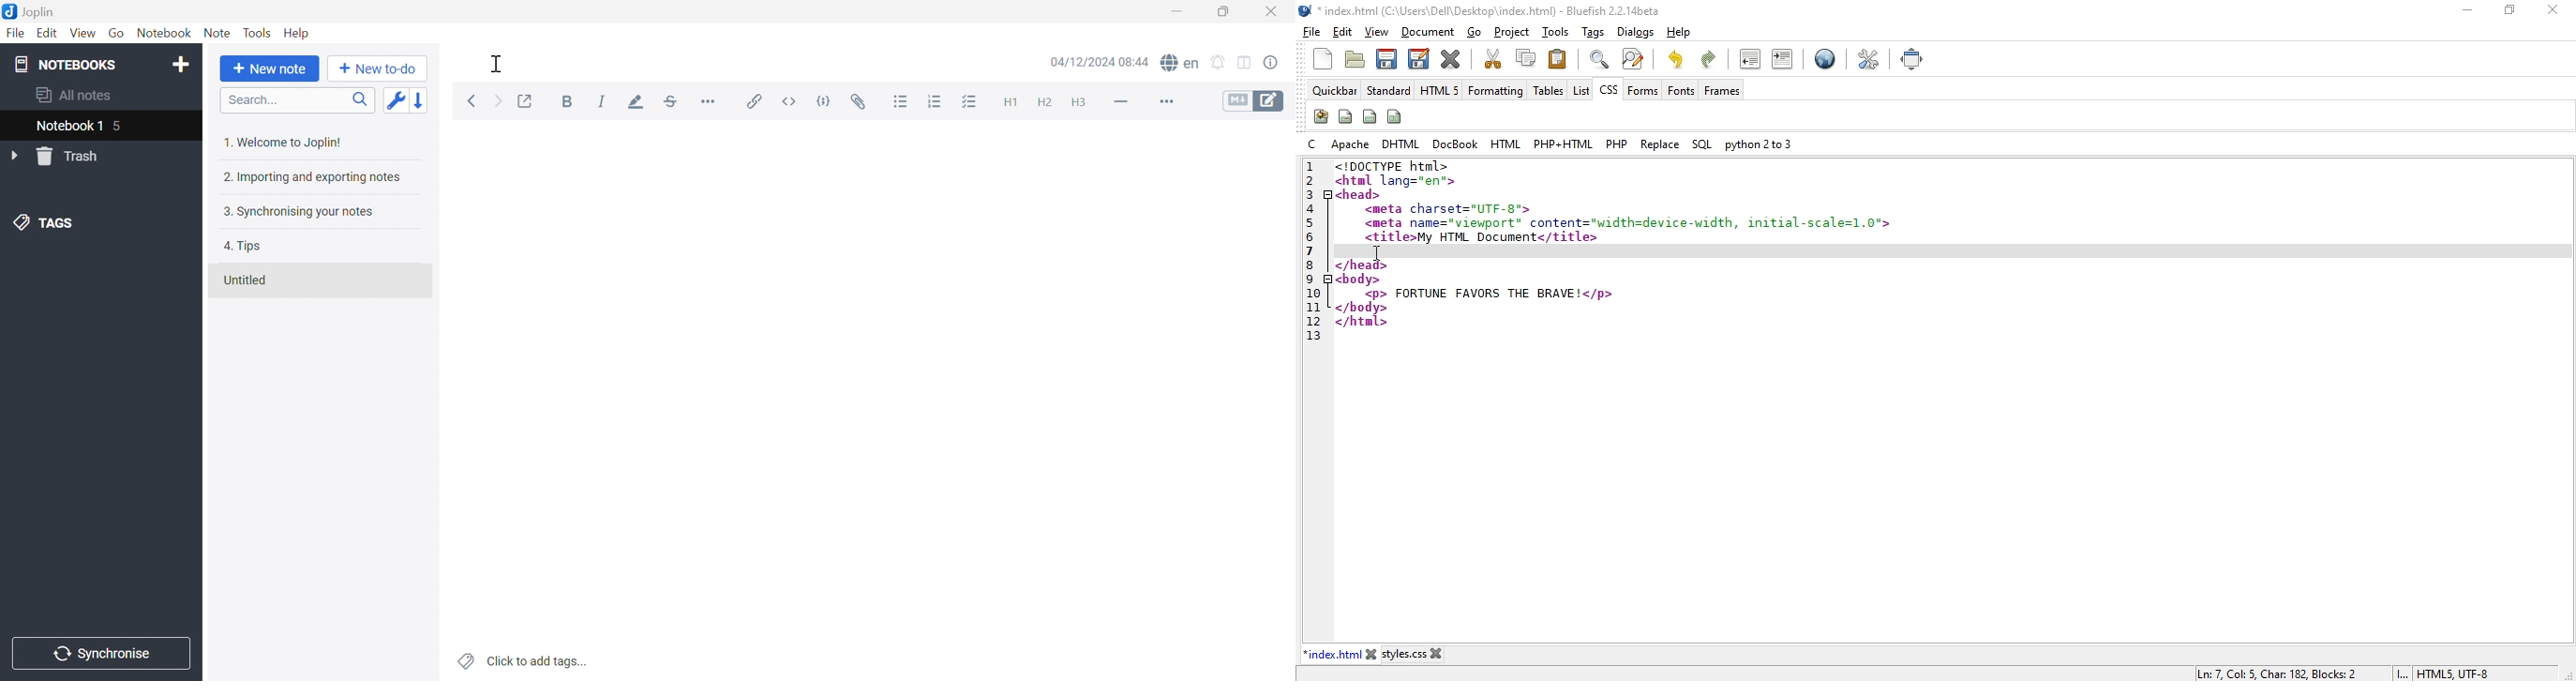 Image resolution: width=2576 pixels, height=700 pixels. Describe the element at coordinates (1310, 320) in the screenshot. I see `12` at that location.